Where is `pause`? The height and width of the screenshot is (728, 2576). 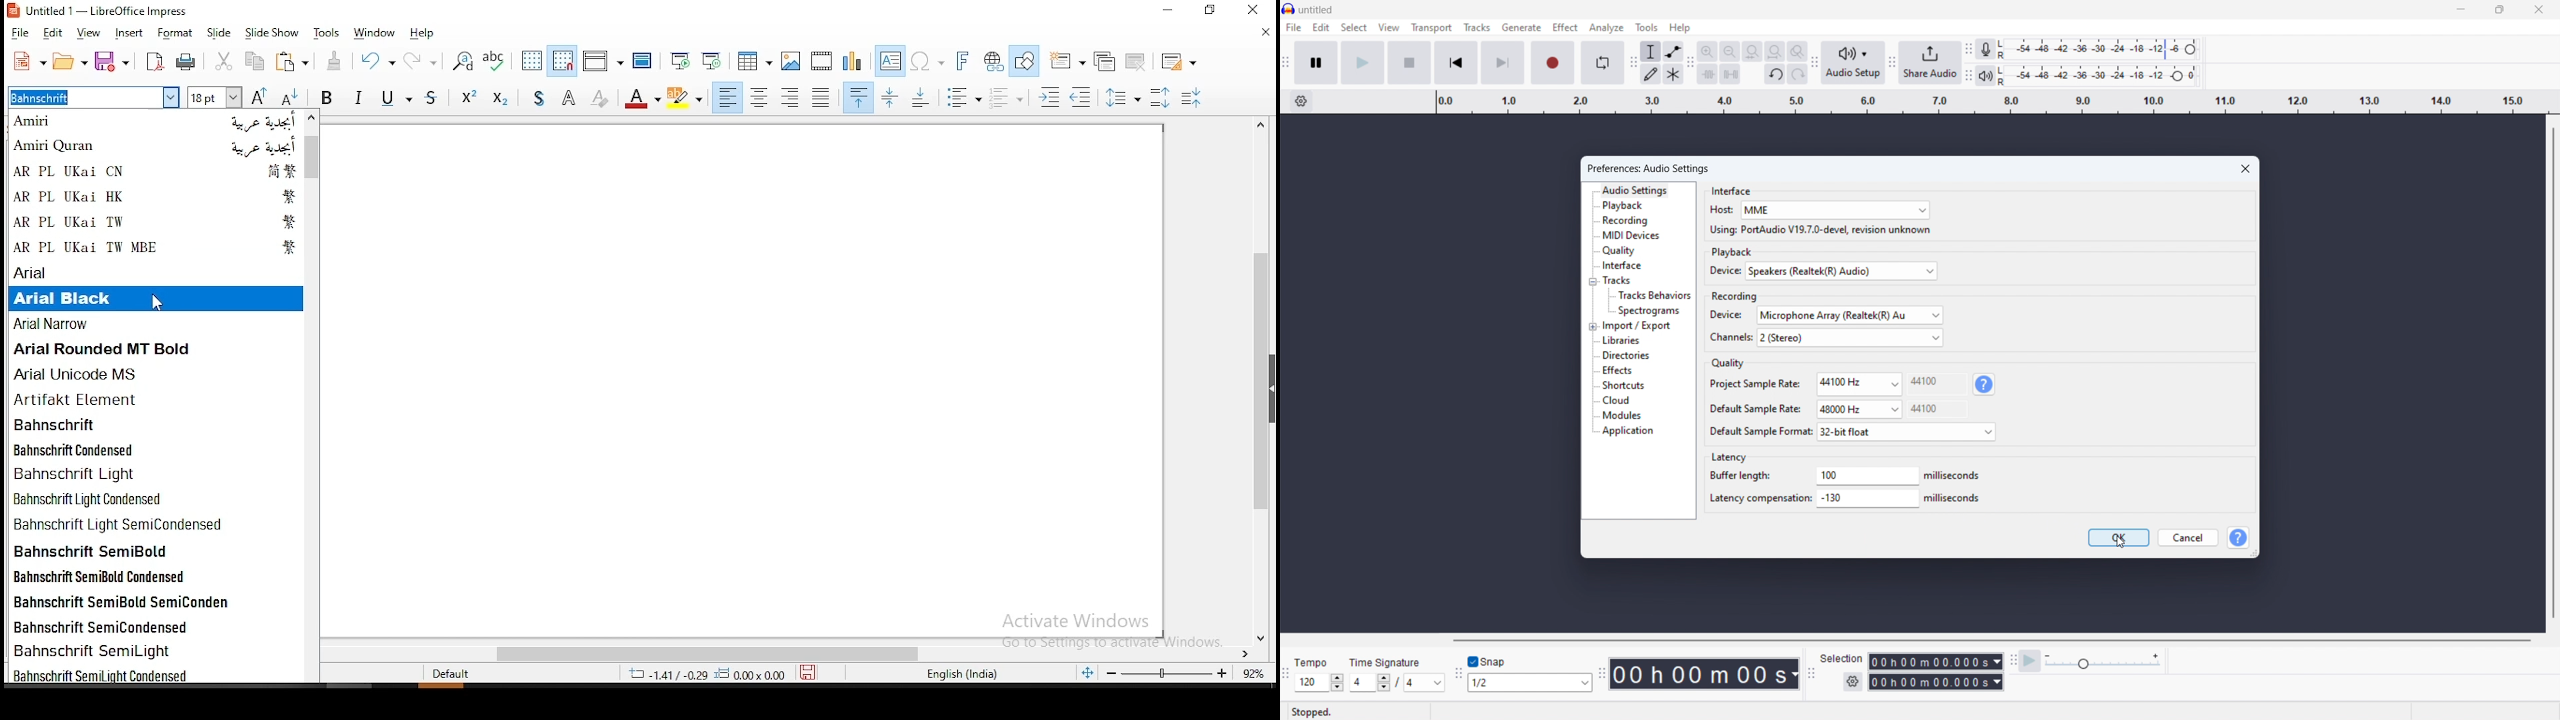
pause is located at coordinates (1317, 63).